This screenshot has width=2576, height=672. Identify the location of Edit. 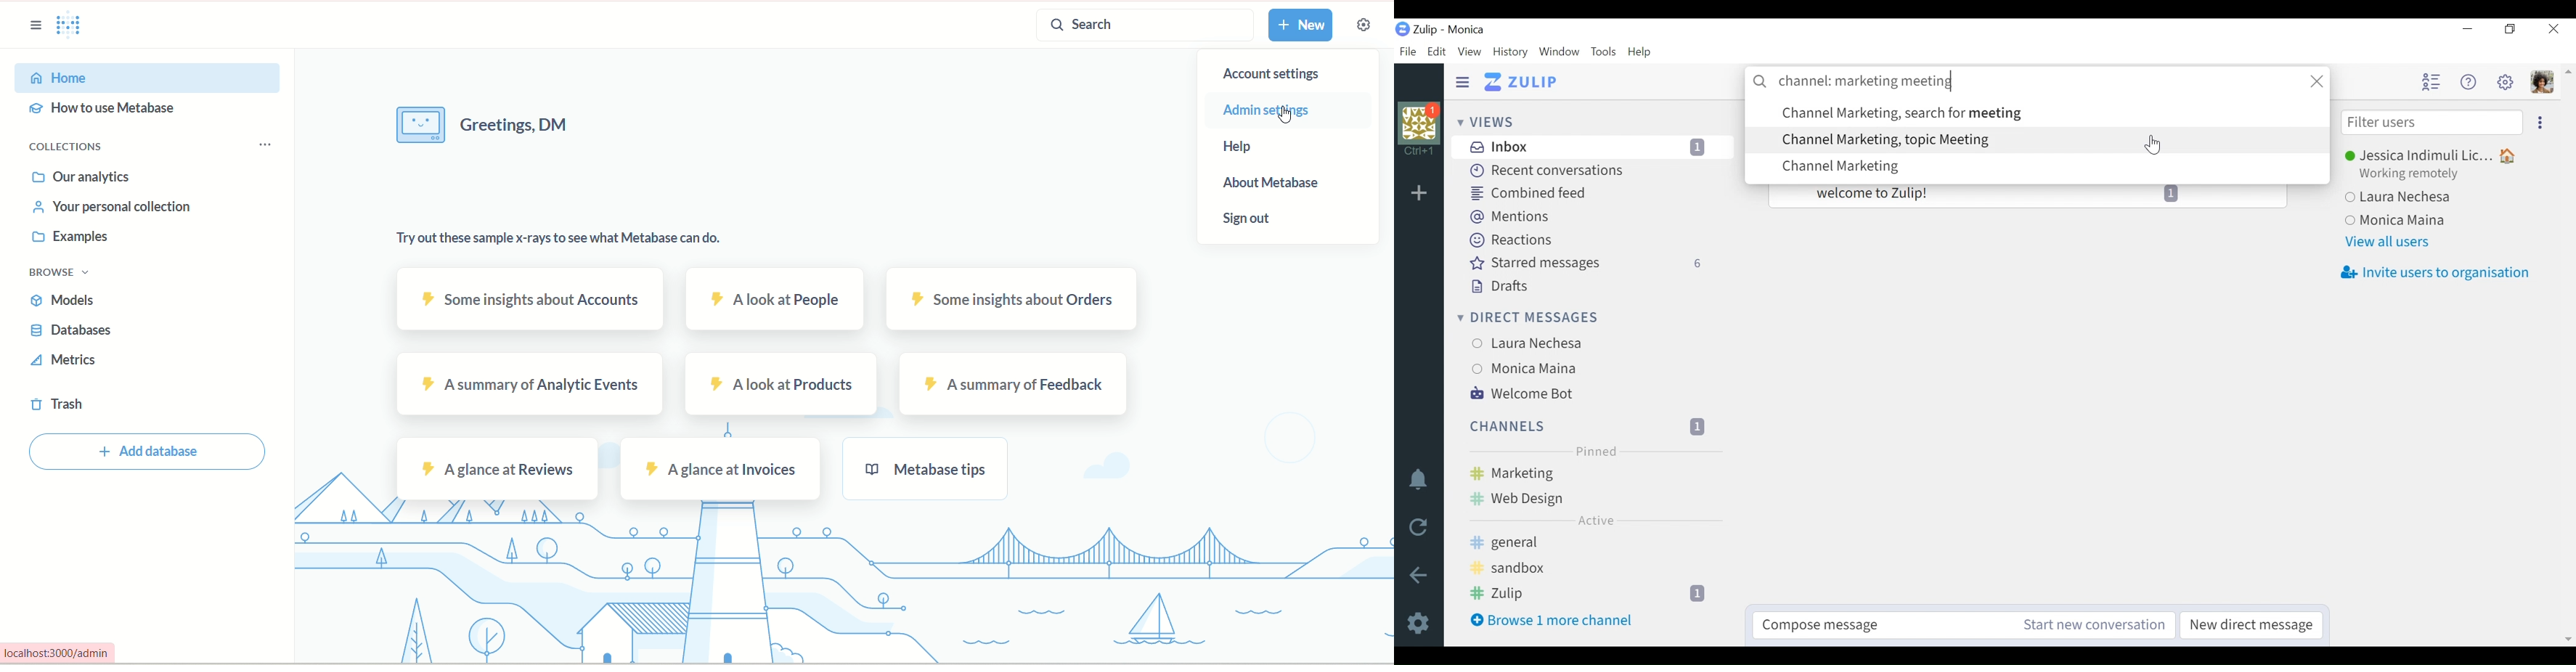
(1440, 53).